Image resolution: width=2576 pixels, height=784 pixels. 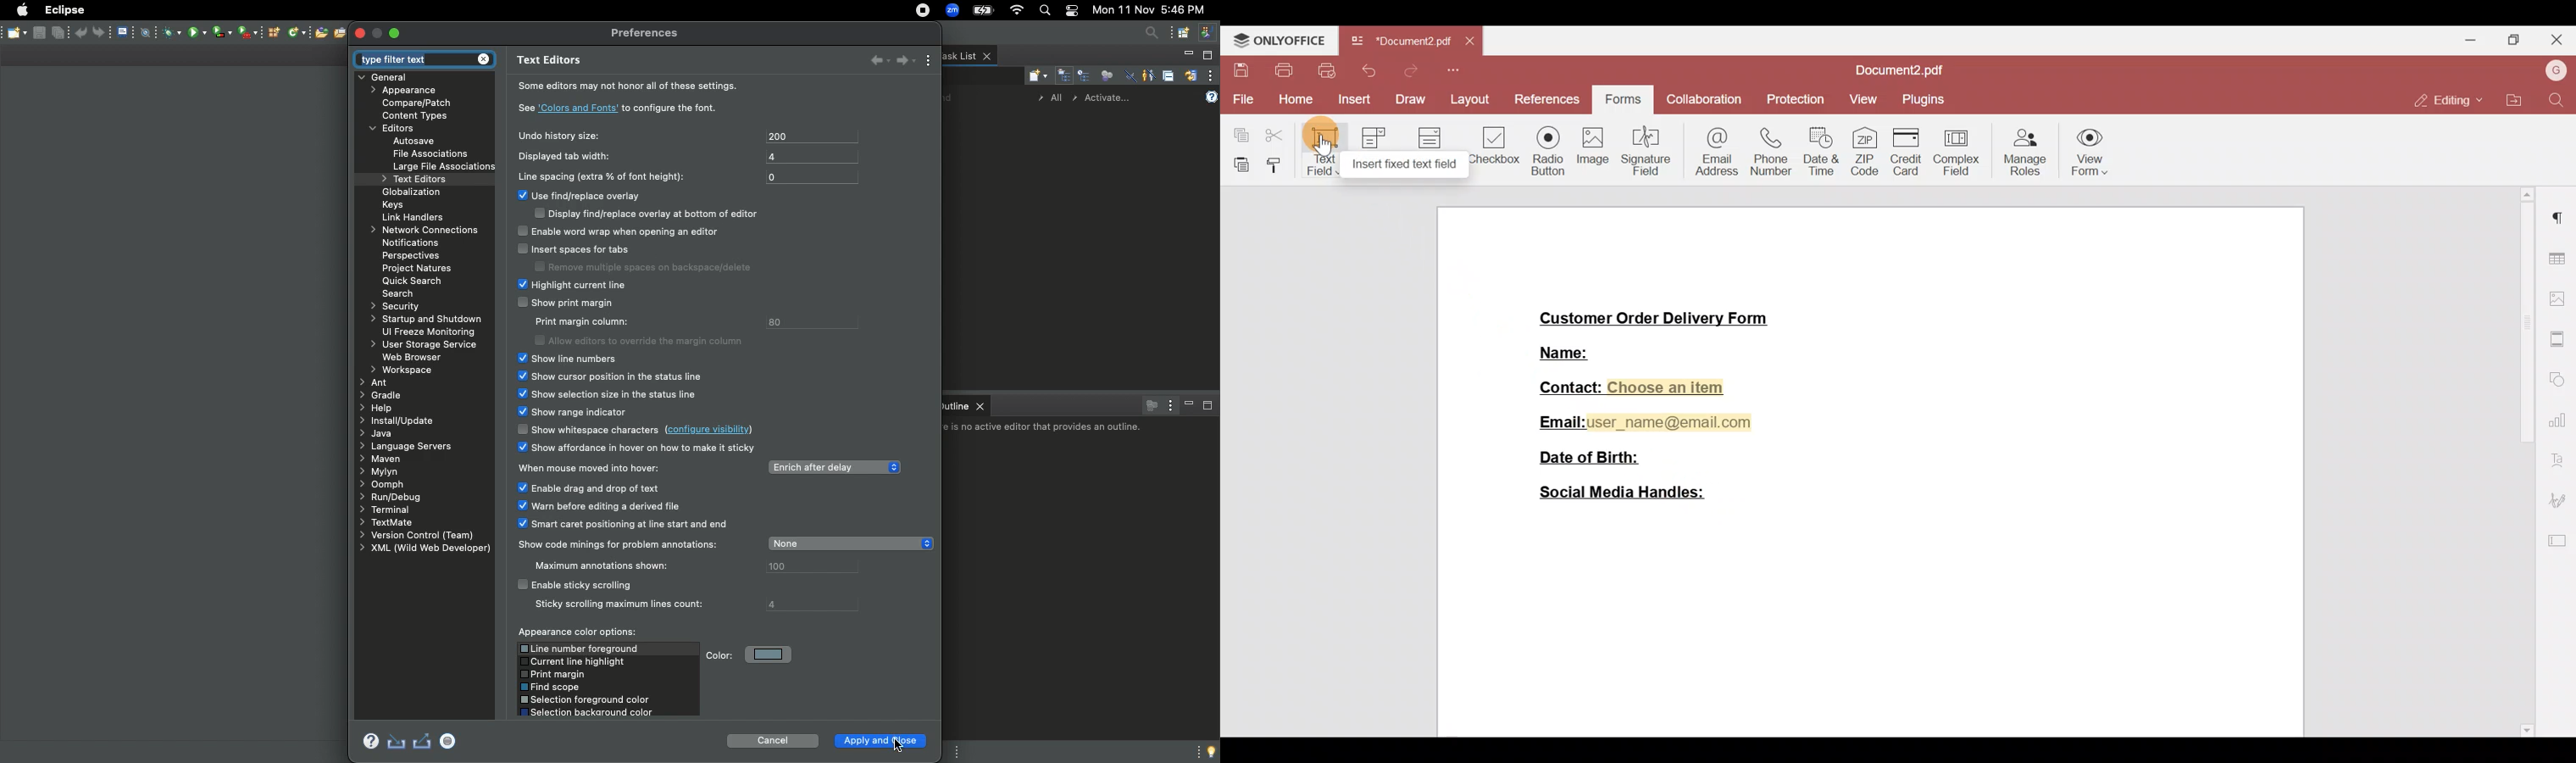 I want to click on Text editors, so click(x=416, y=181).